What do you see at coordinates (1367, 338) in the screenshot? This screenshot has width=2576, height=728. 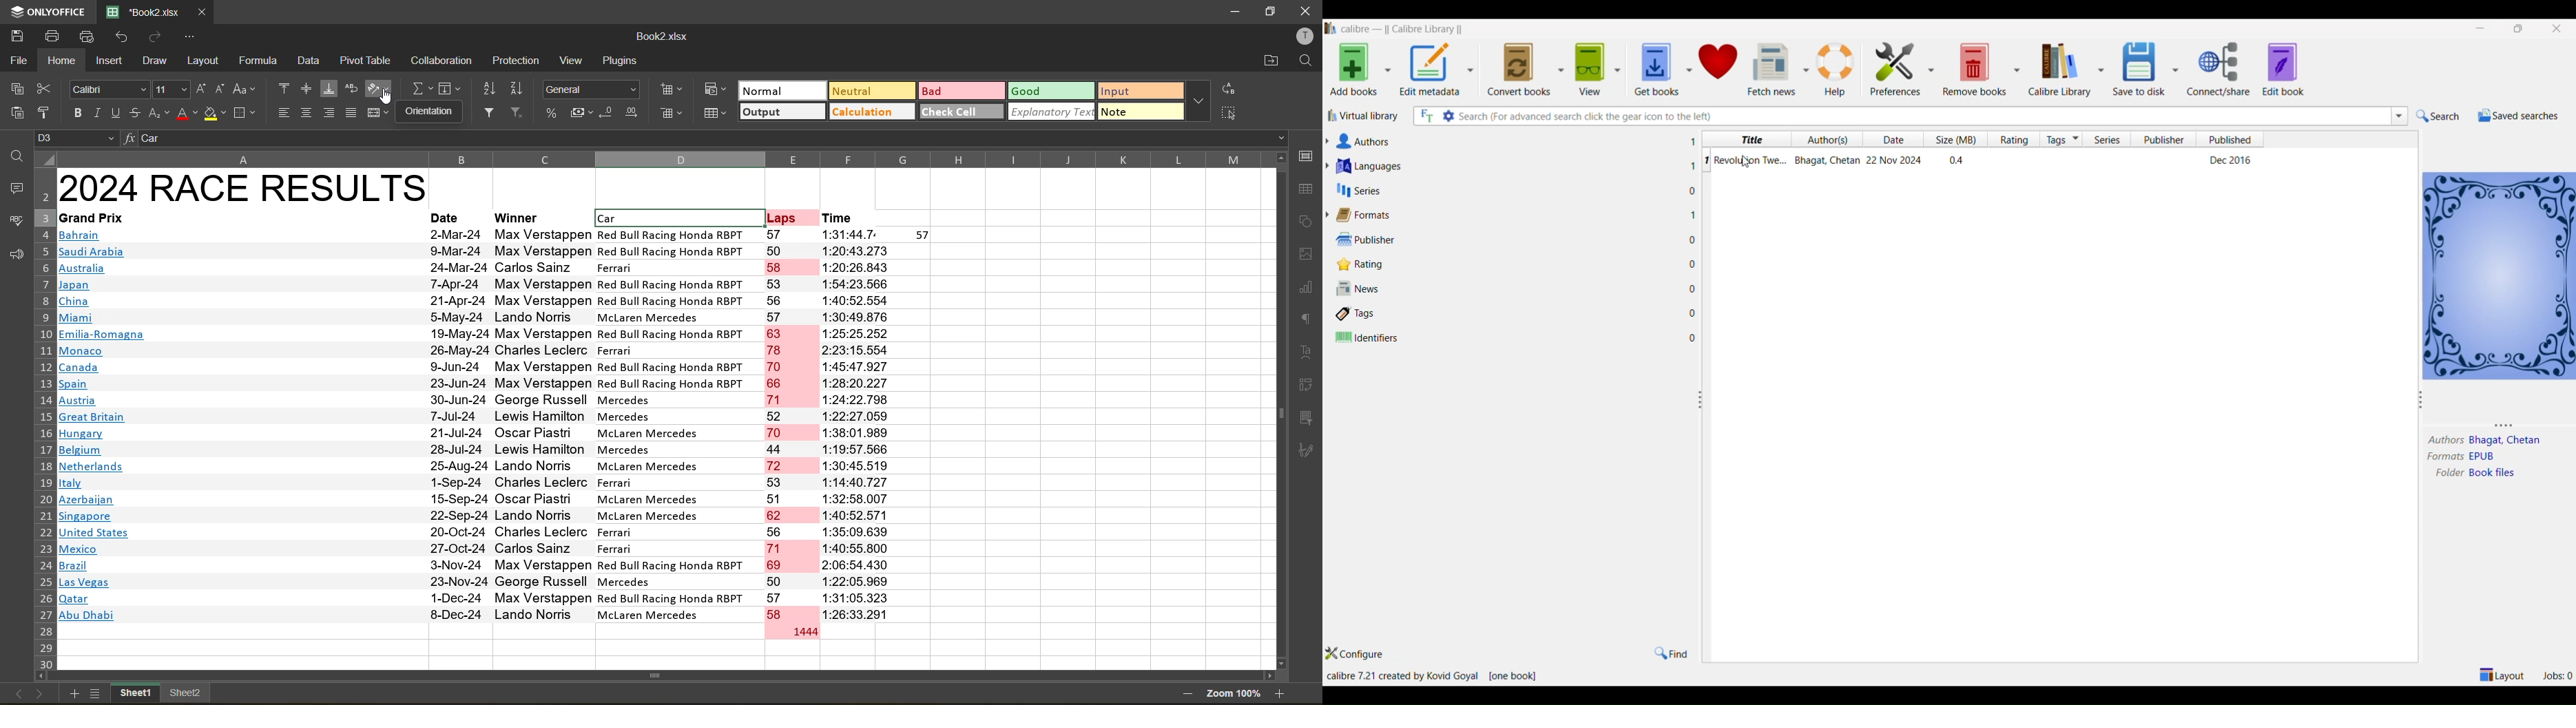 I see `identifiers and number of identifiers` at bounding box center [1367, 338].